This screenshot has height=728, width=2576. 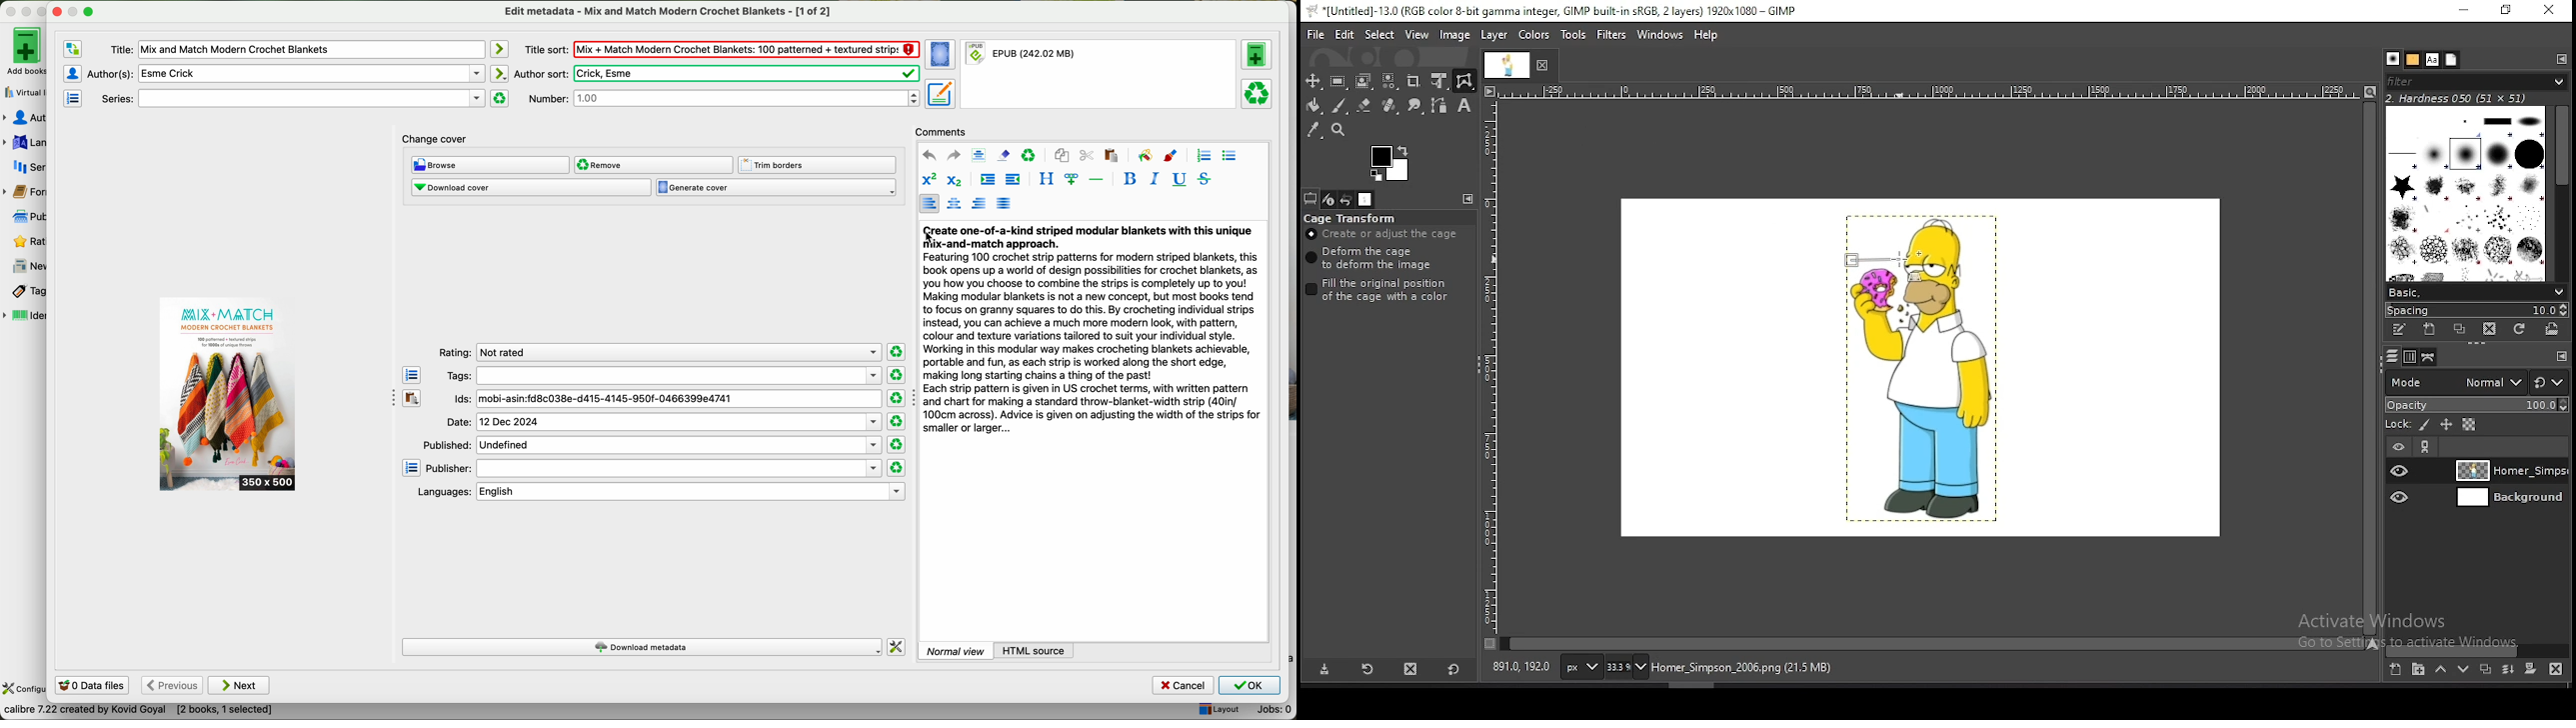 What do you see at coordinates (1072, 179) in the screenshot?
I see `insert link or image` at bounding box center [1072, 179].